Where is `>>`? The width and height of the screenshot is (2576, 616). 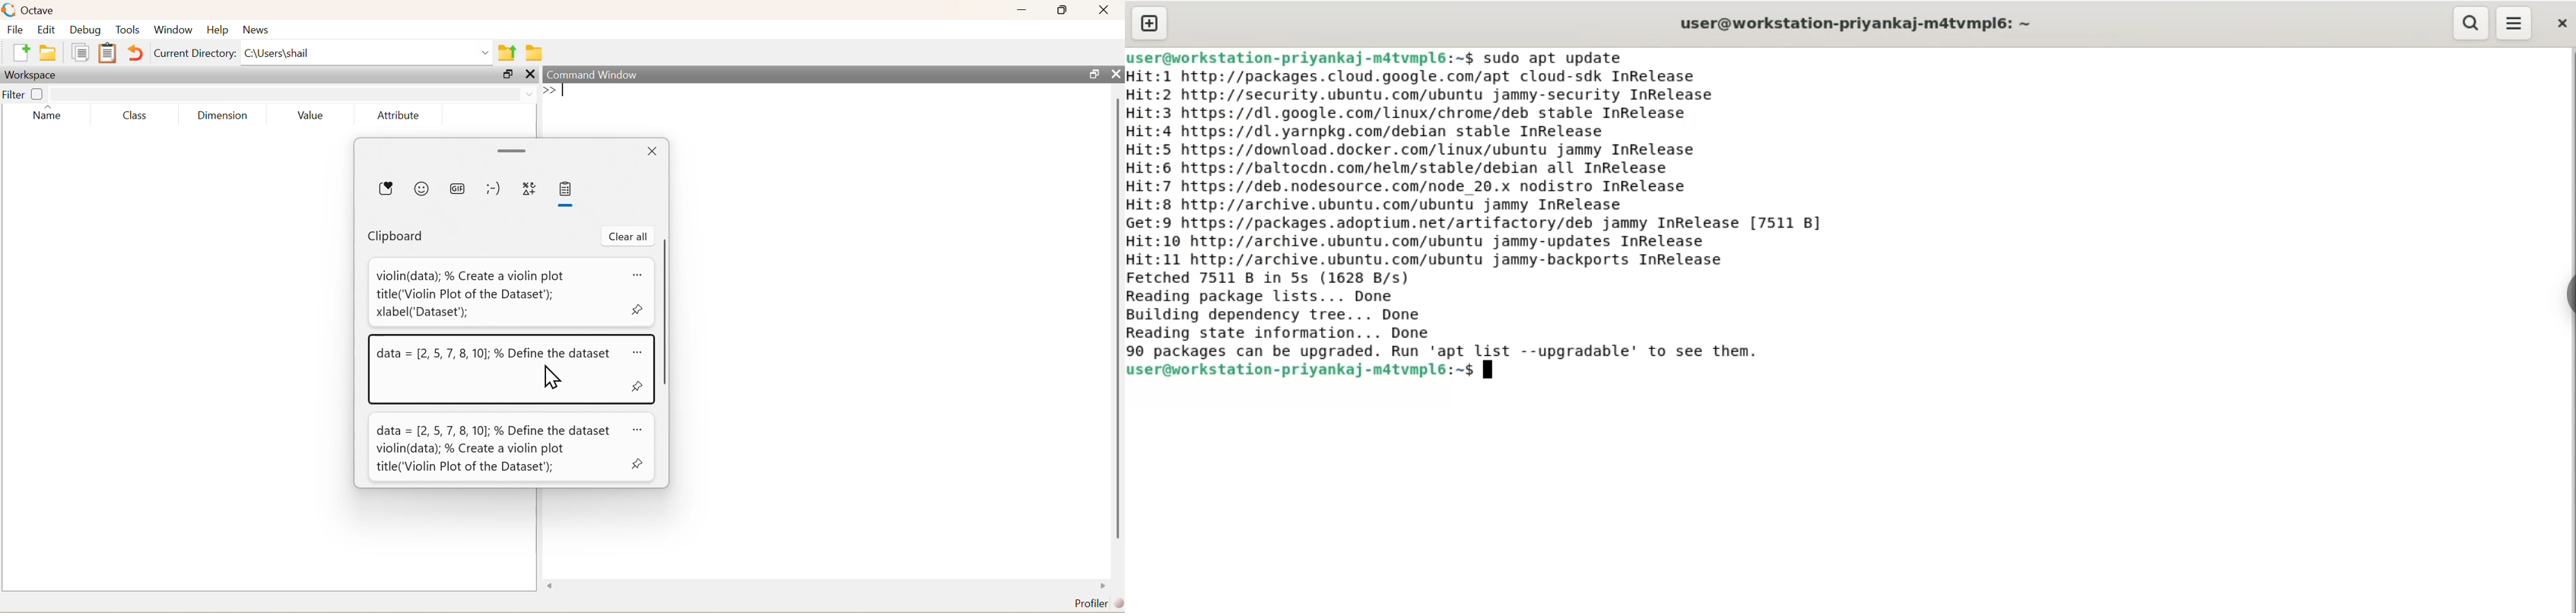
>> is located at coordinates (551, 90).